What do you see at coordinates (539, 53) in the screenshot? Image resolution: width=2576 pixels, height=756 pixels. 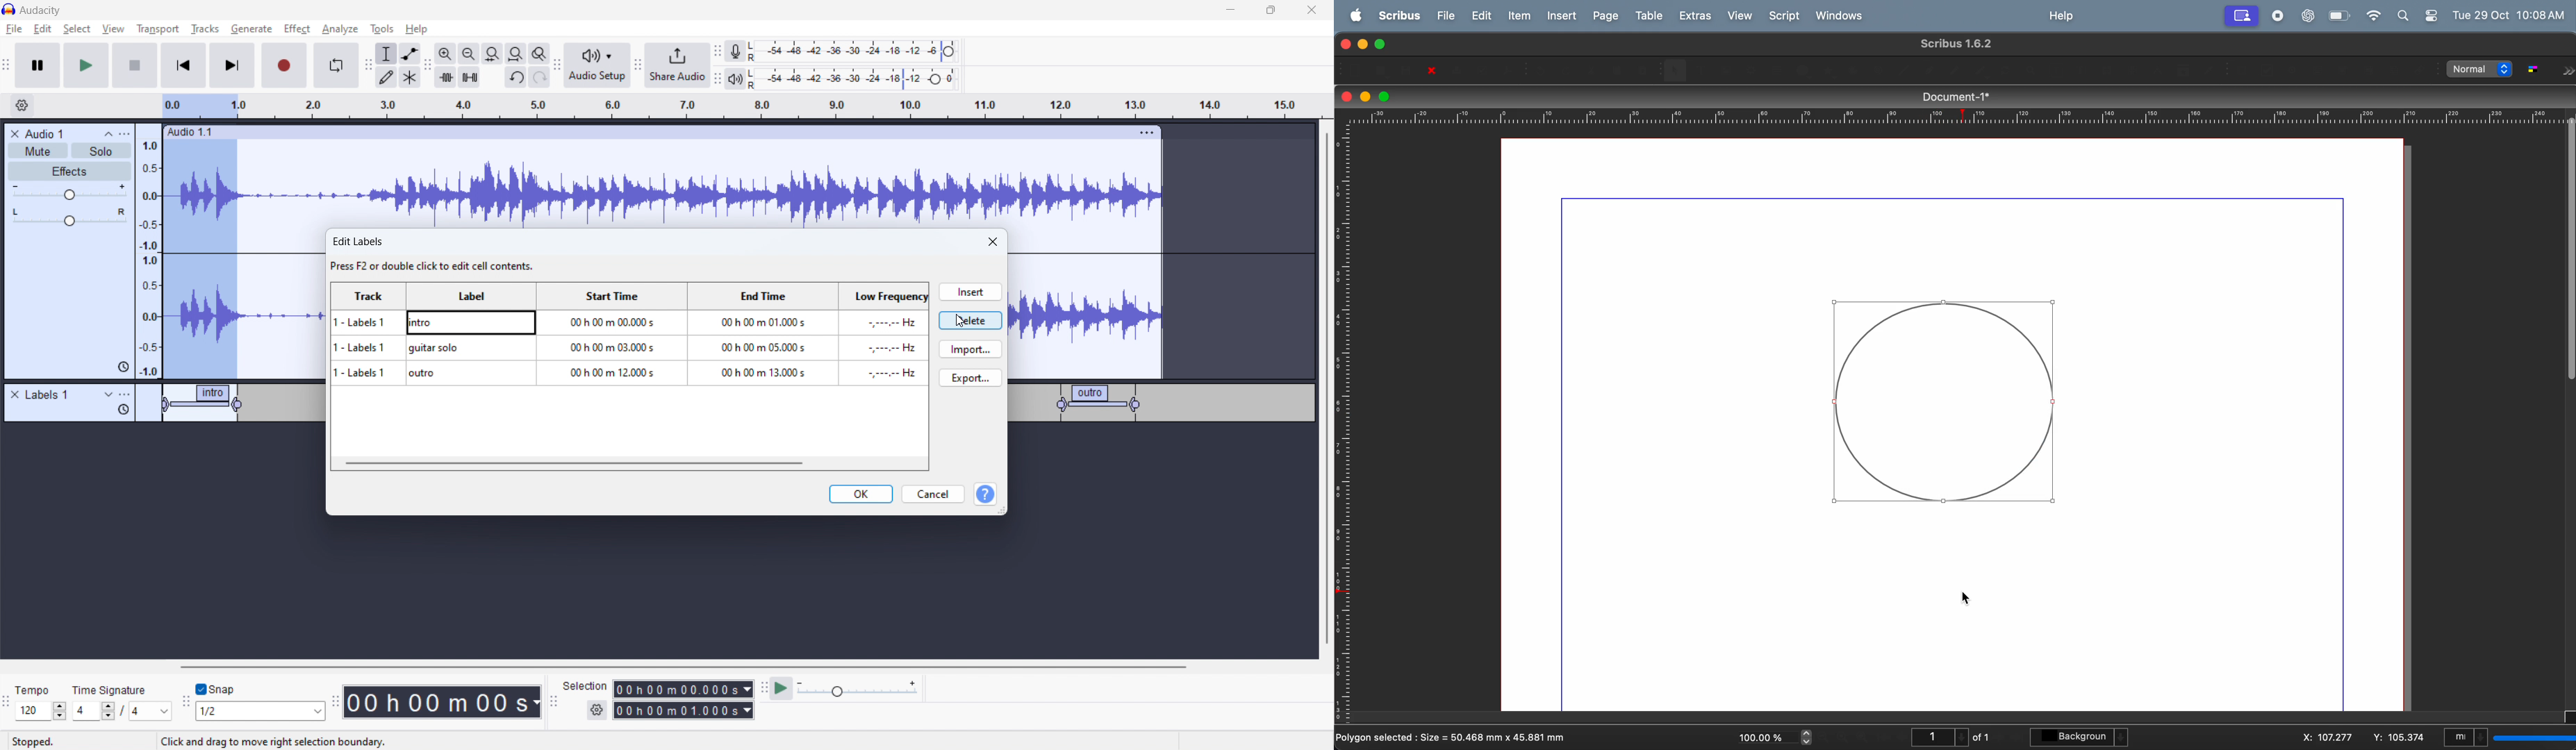 I see `toggle zoom` at bounding box center [539, 53].